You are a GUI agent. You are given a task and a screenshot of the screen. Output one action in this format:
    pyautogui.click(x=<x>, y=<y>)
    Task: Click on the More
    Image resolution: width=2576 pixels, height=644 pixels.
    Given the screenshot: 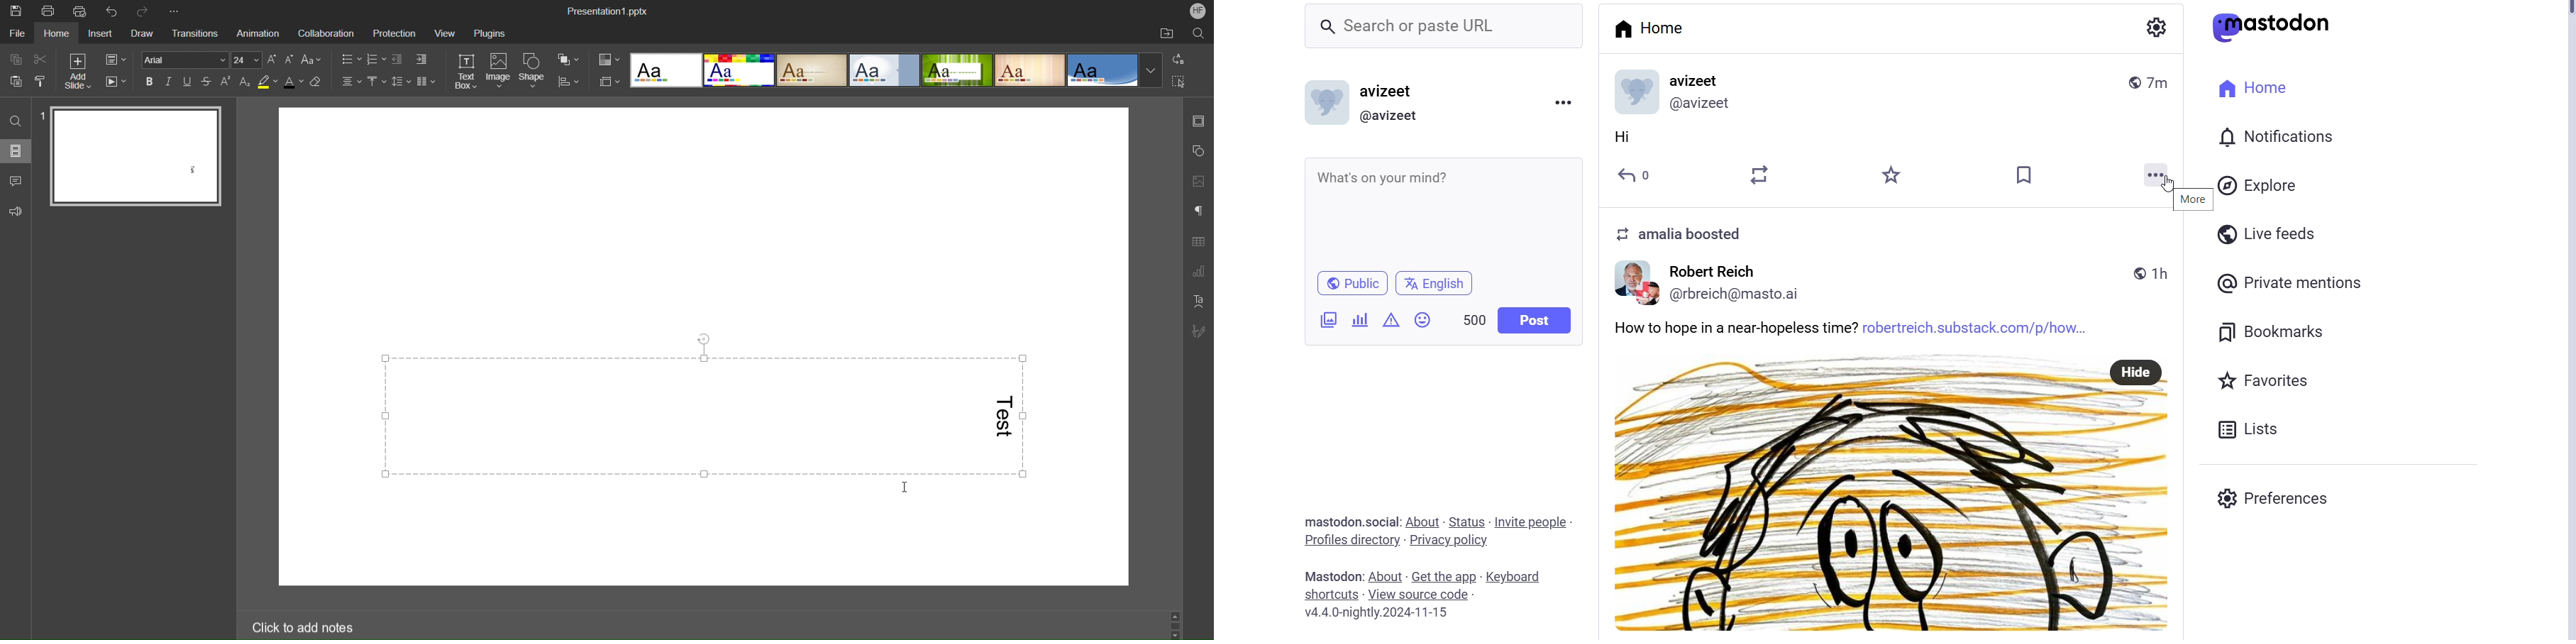 What is the action you would take?
    pyautogui.click(x=178, y=11)
    